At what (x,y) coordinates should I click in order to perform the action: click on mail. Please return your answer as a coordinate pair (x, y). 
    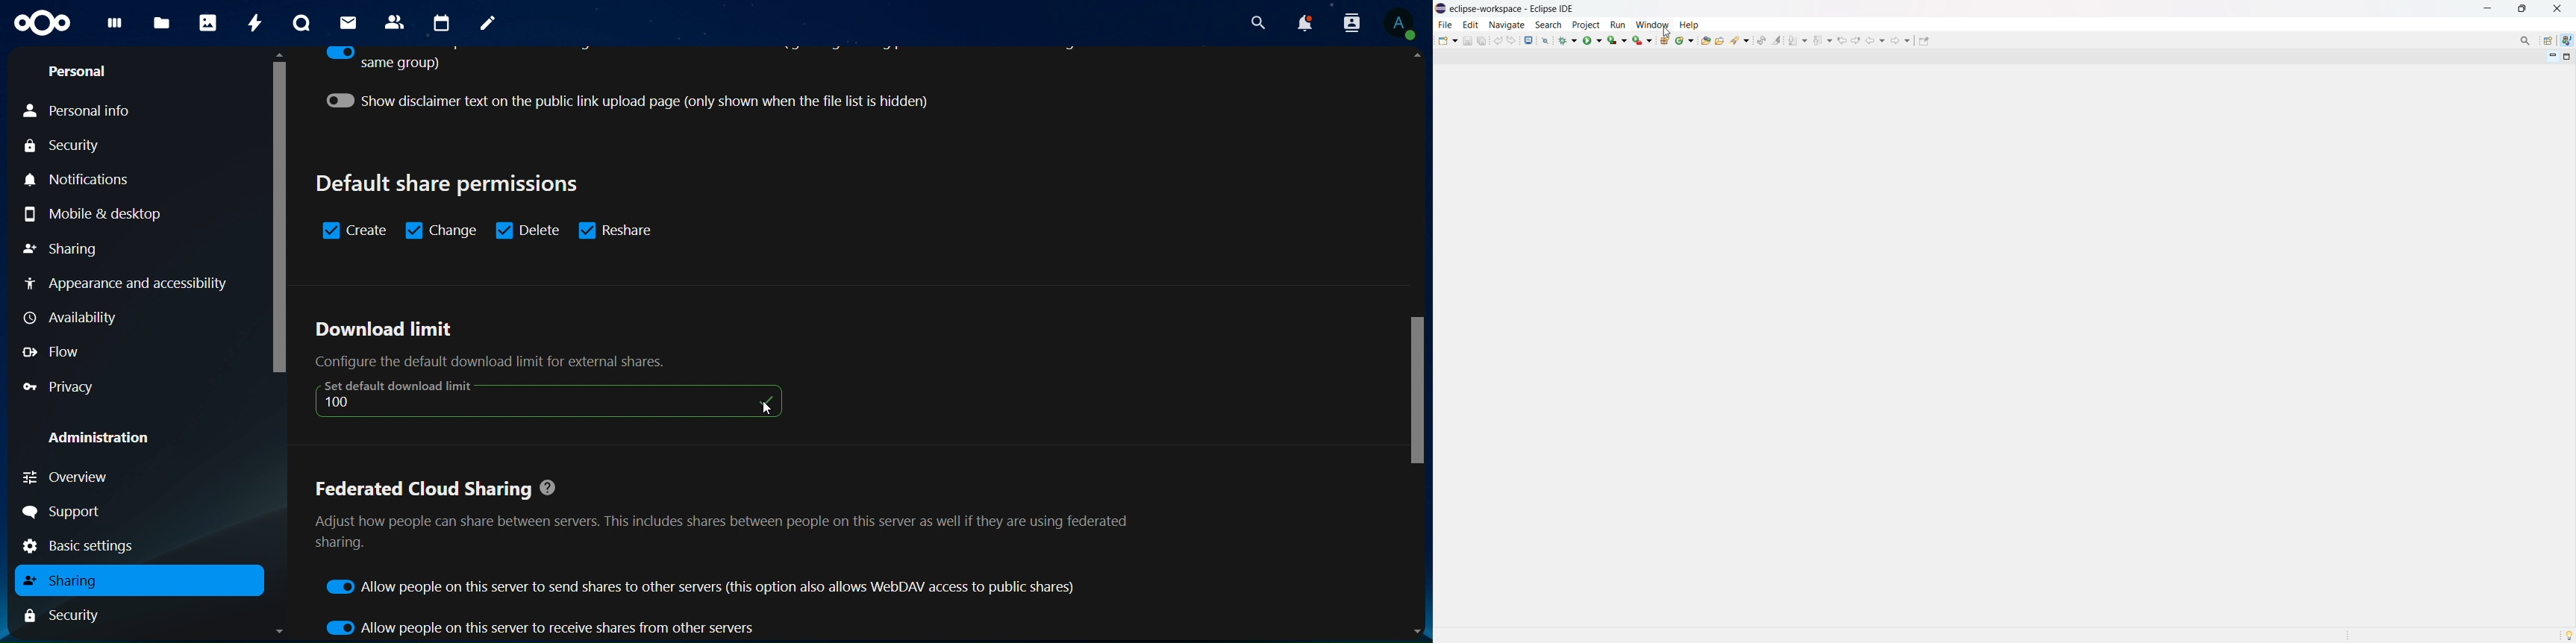
    Looking at the image, I should click on (350, 23).